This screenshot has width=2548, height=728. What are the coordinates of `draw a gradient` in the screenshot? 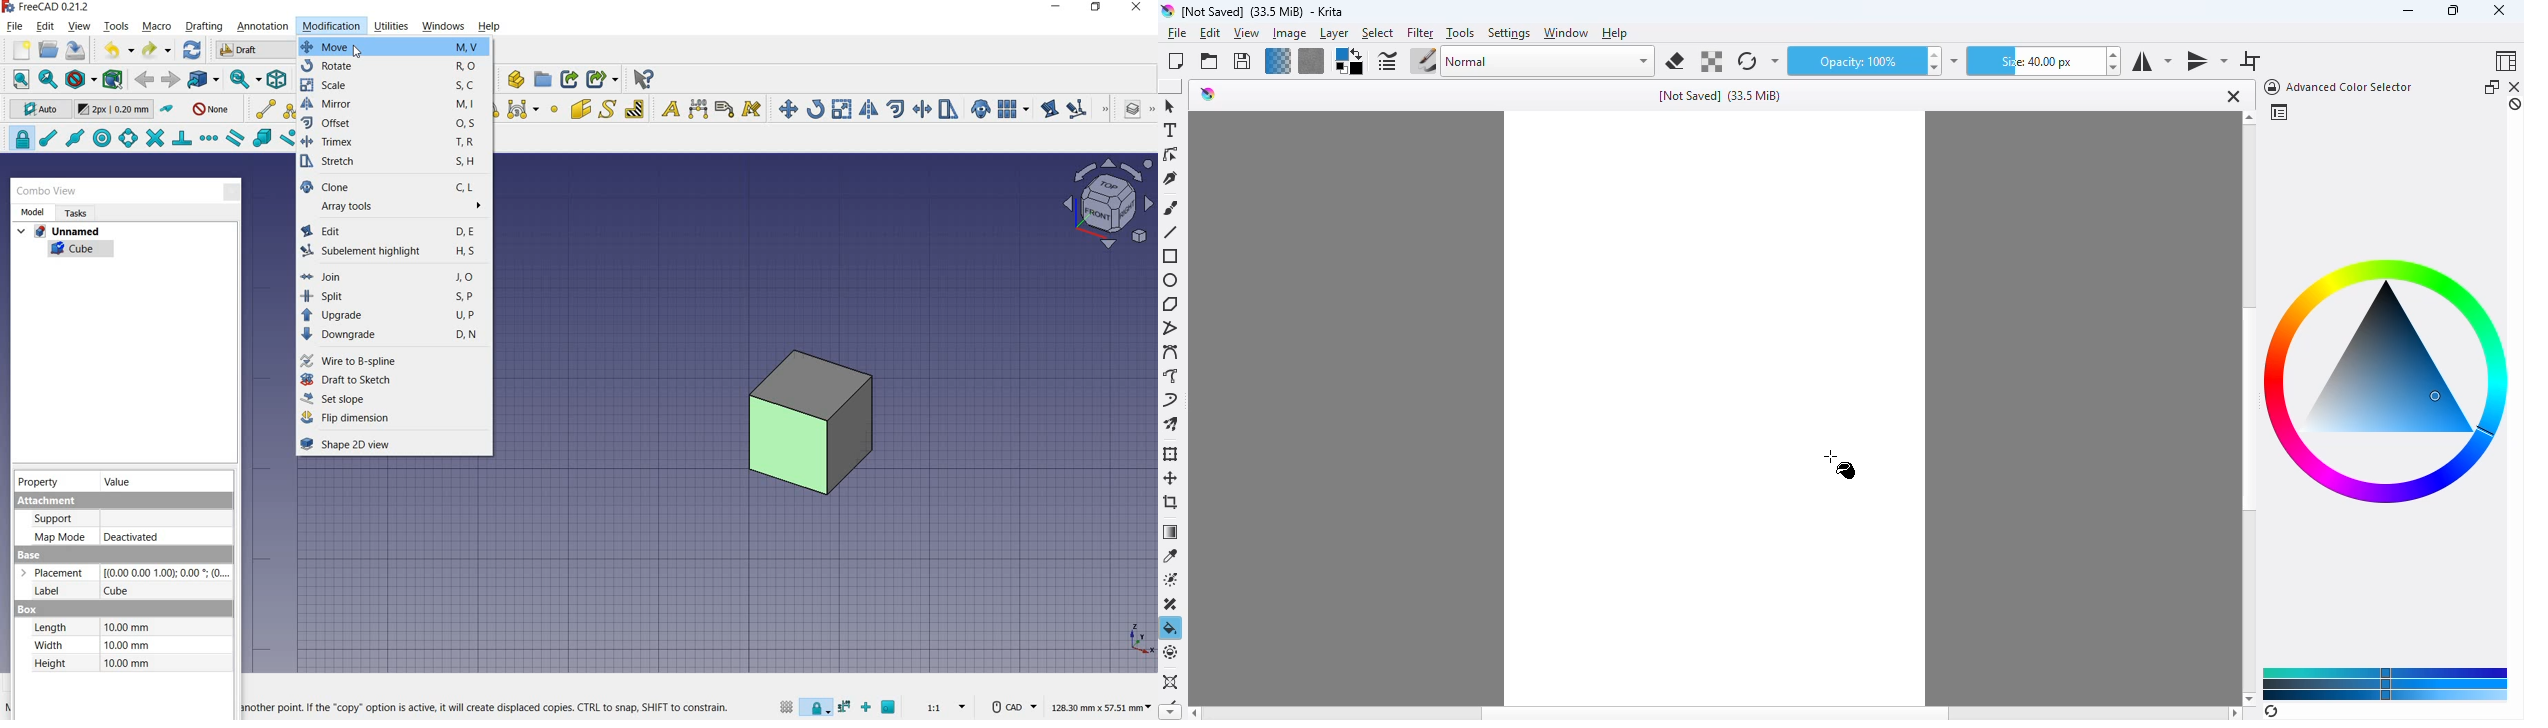 It's located at (1171, 531).